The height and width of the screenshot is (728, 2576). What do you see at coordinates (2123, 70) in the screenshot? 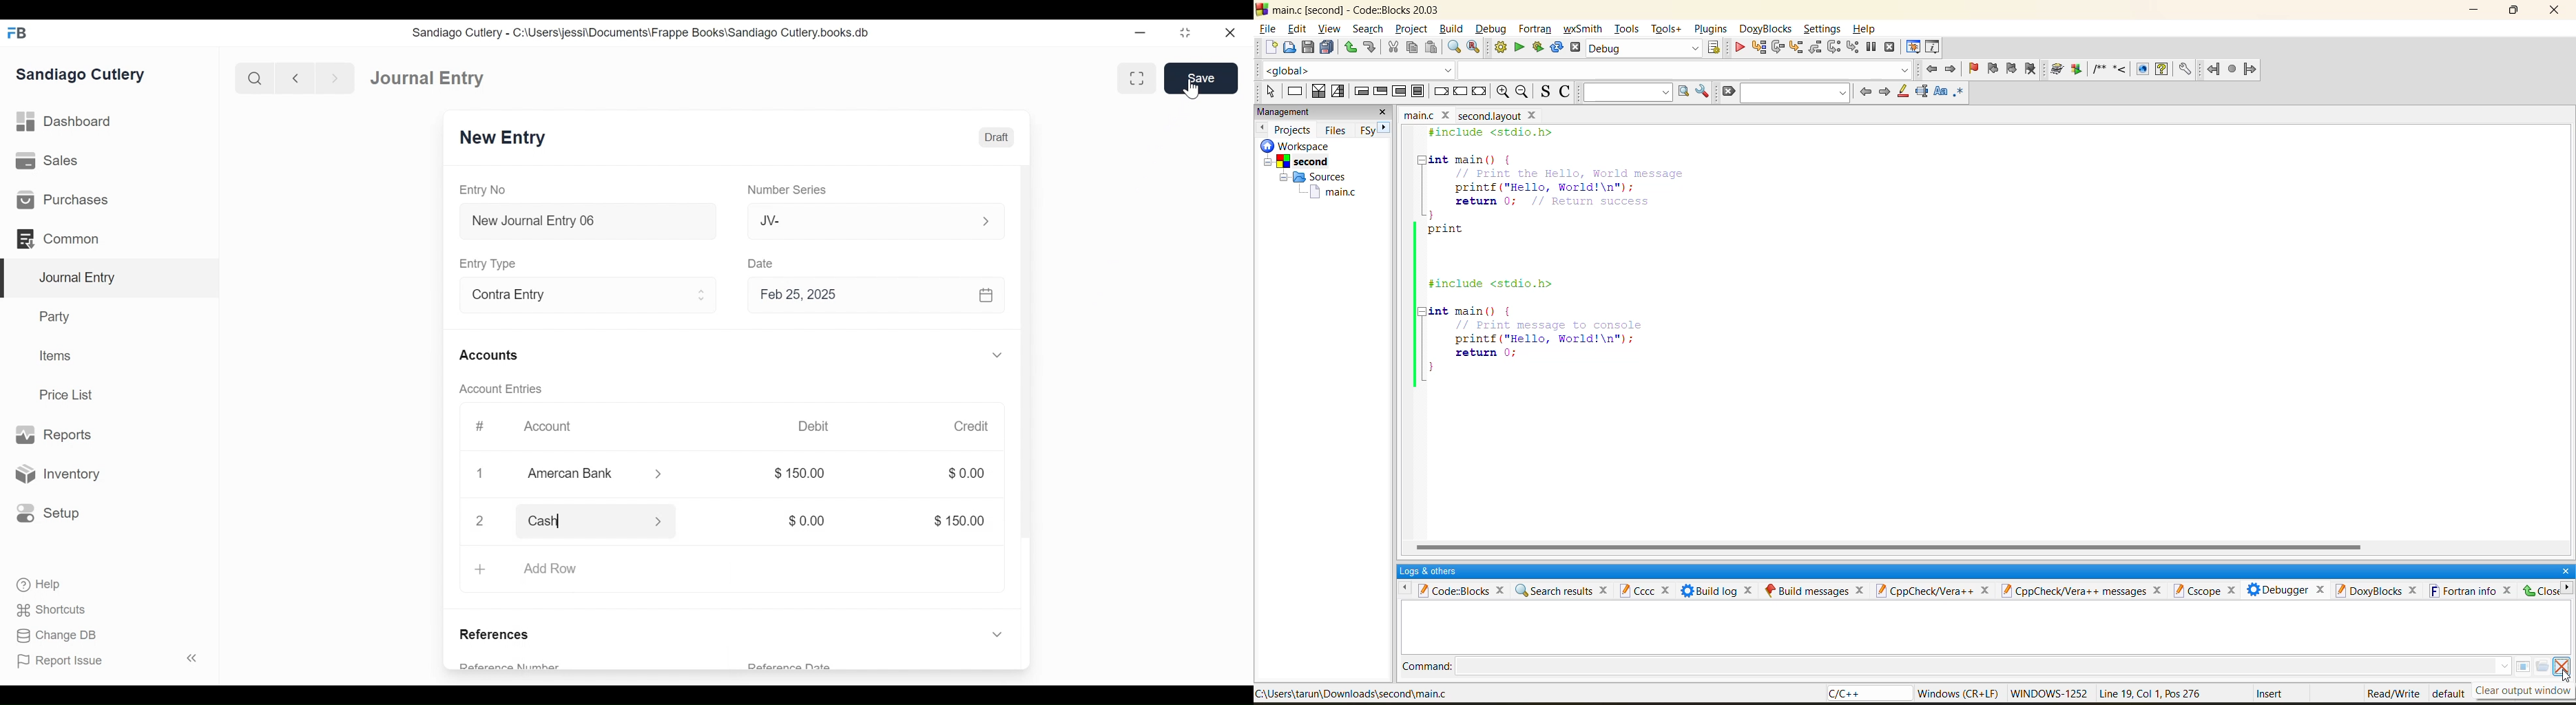
I see `doxyblocks` at bounding box center [2123, 70].